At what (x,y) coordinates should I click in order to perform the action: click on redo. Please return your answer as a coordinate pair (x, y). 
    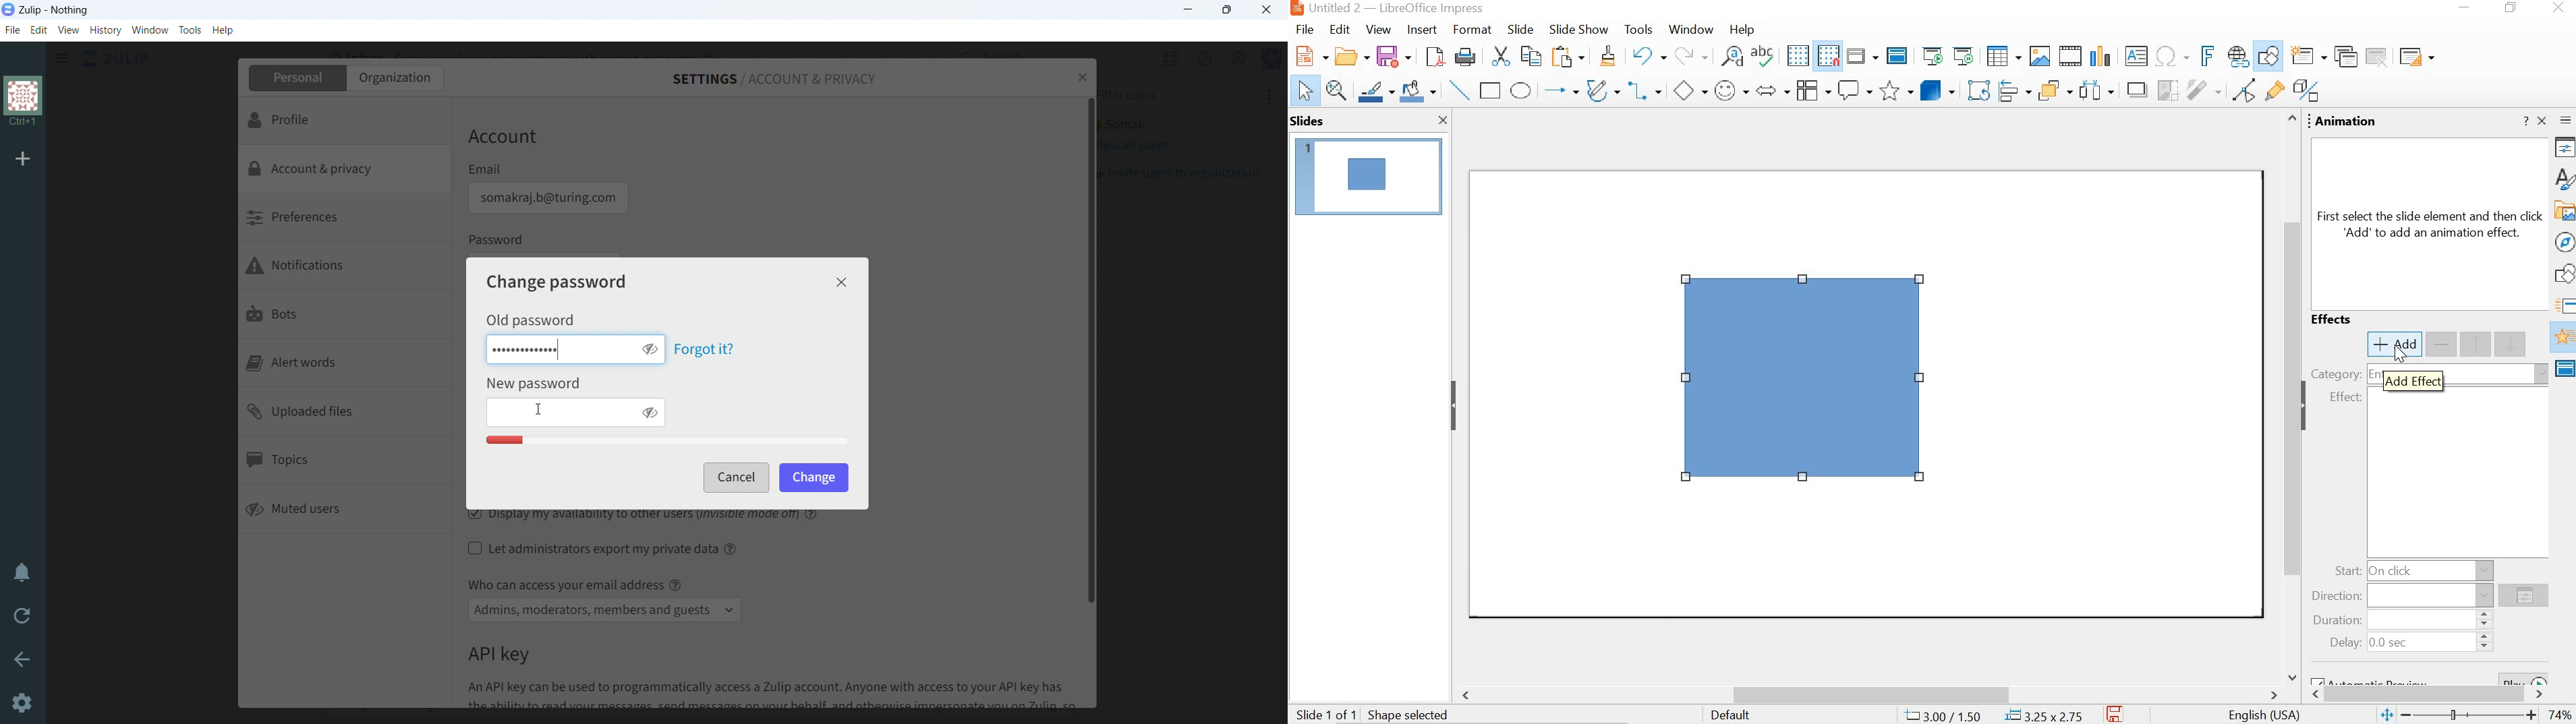
    Looking at the image, I should click on (1691, 54).